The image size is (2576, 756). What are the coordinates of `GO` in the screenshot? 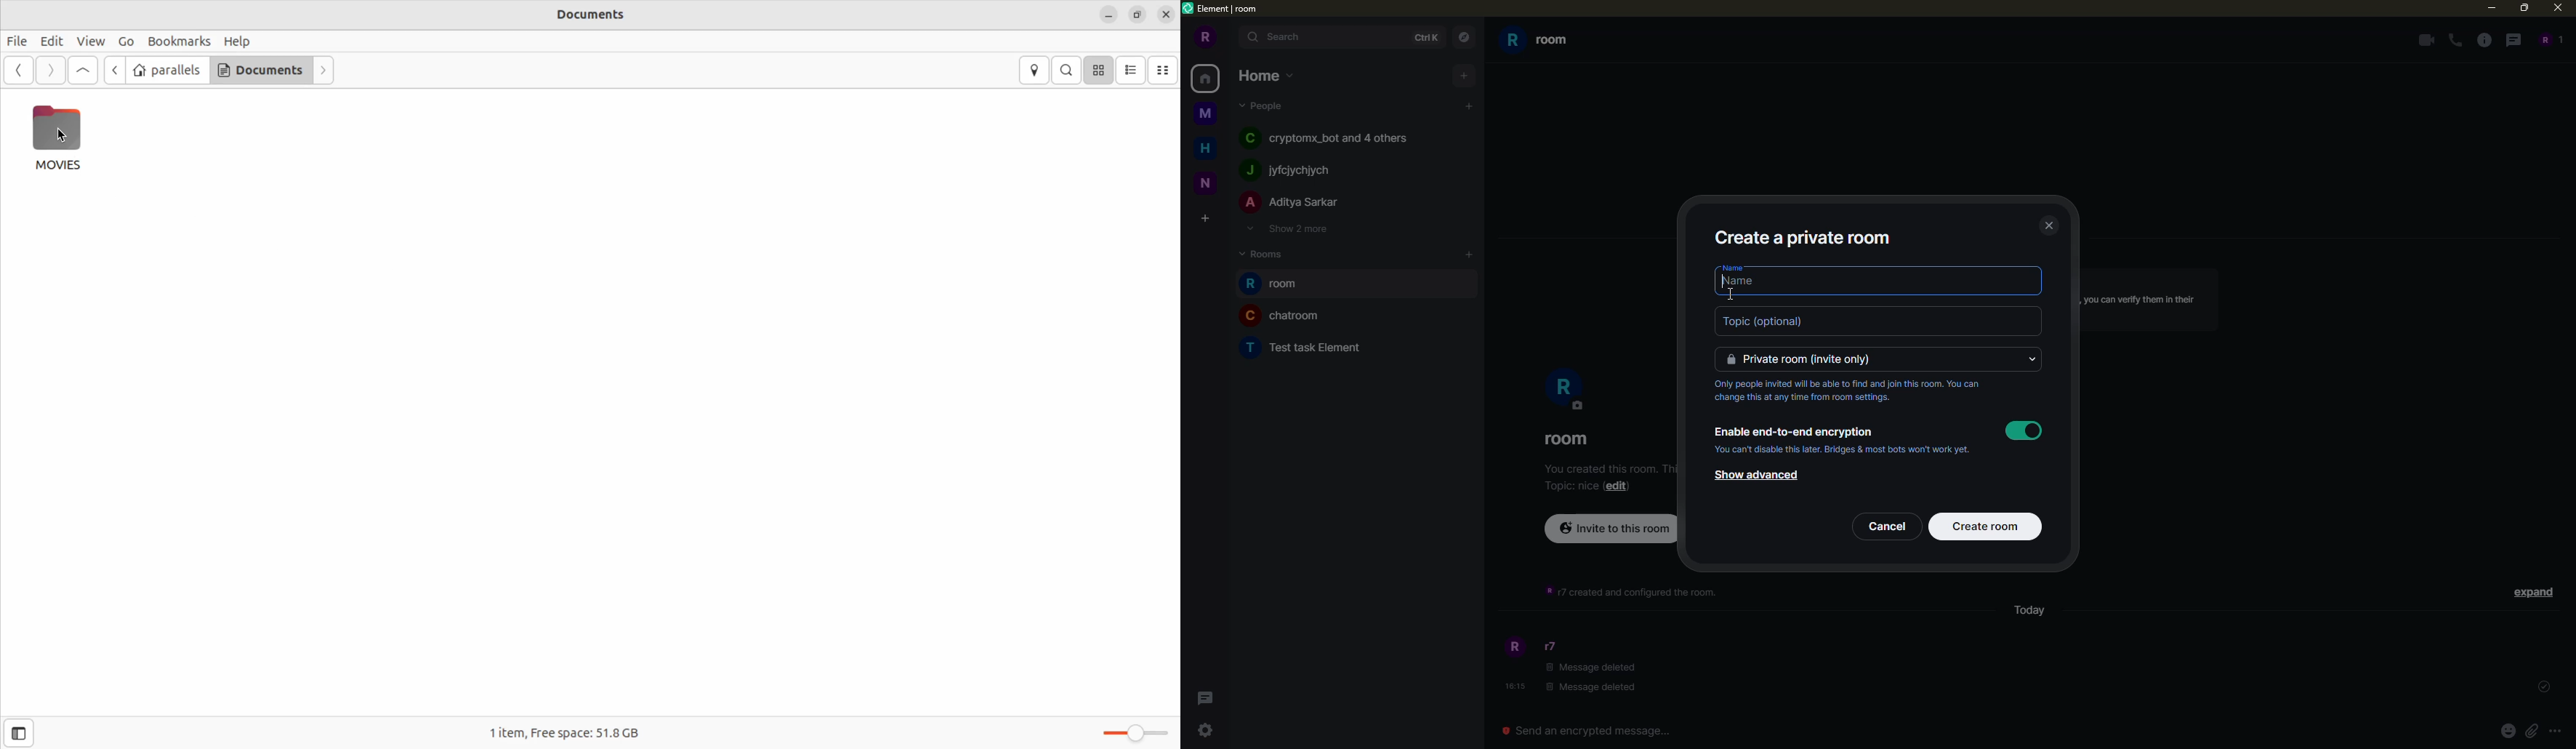 It's located at (126, 40).